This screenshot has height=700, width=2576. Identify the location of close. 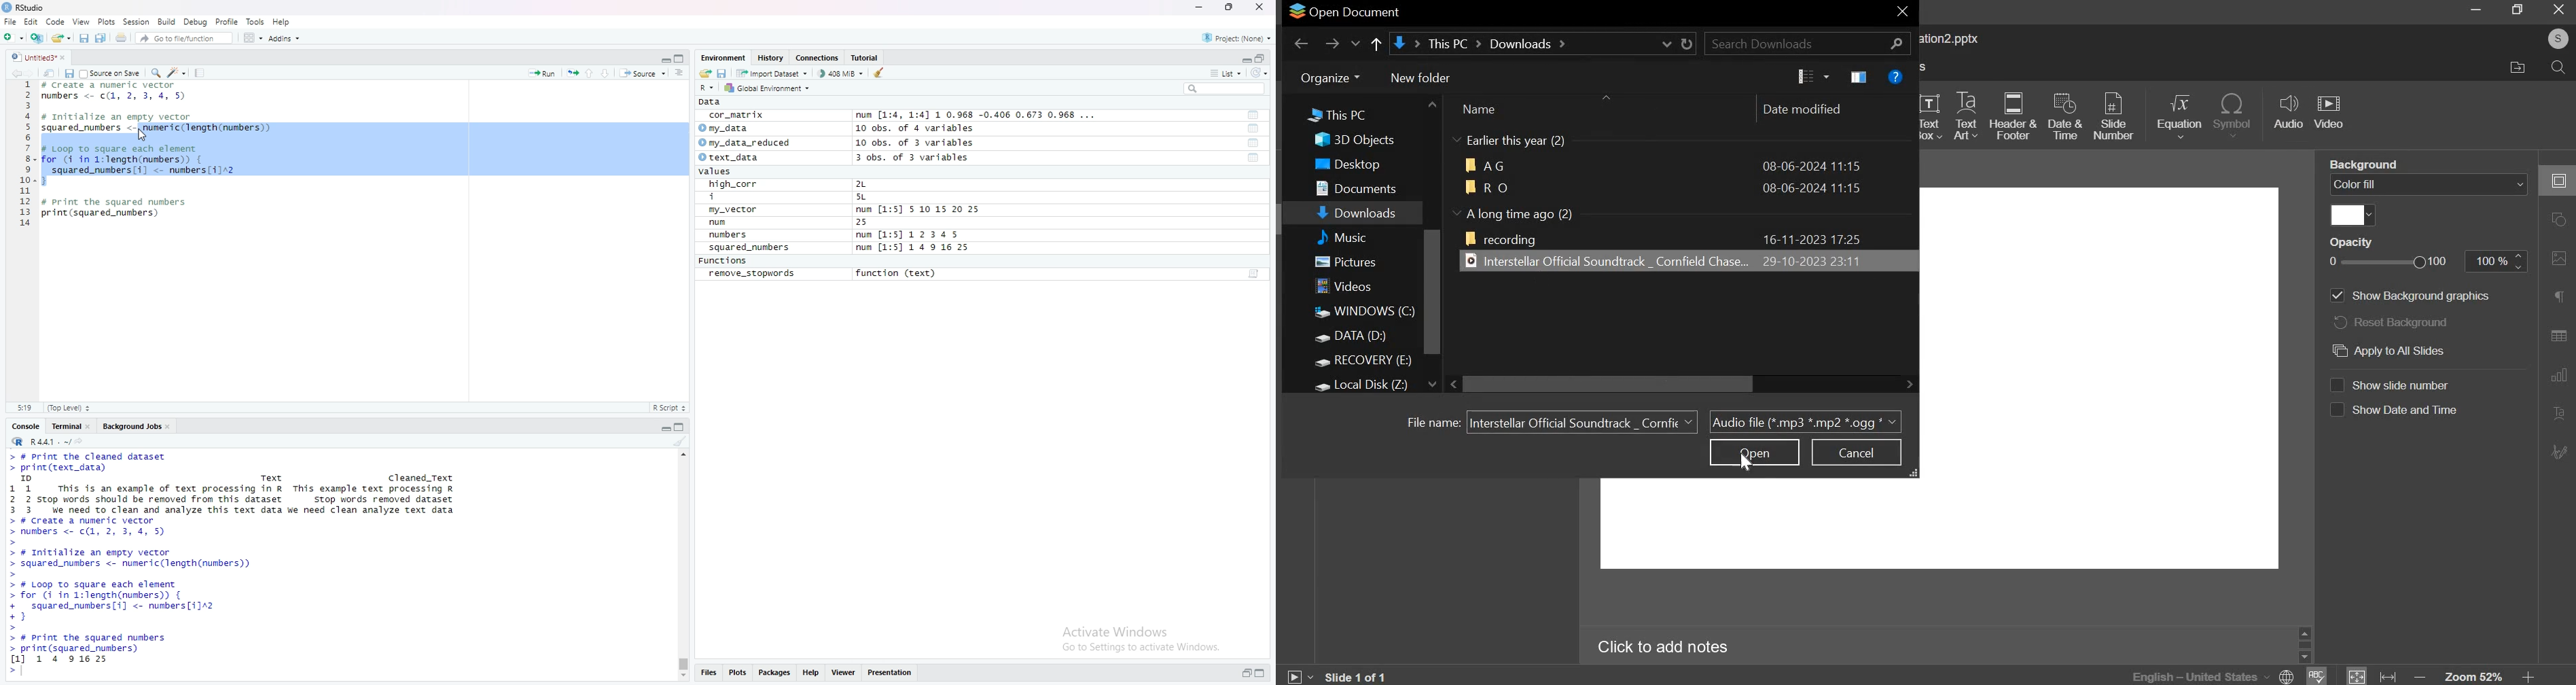
(1262, 8).